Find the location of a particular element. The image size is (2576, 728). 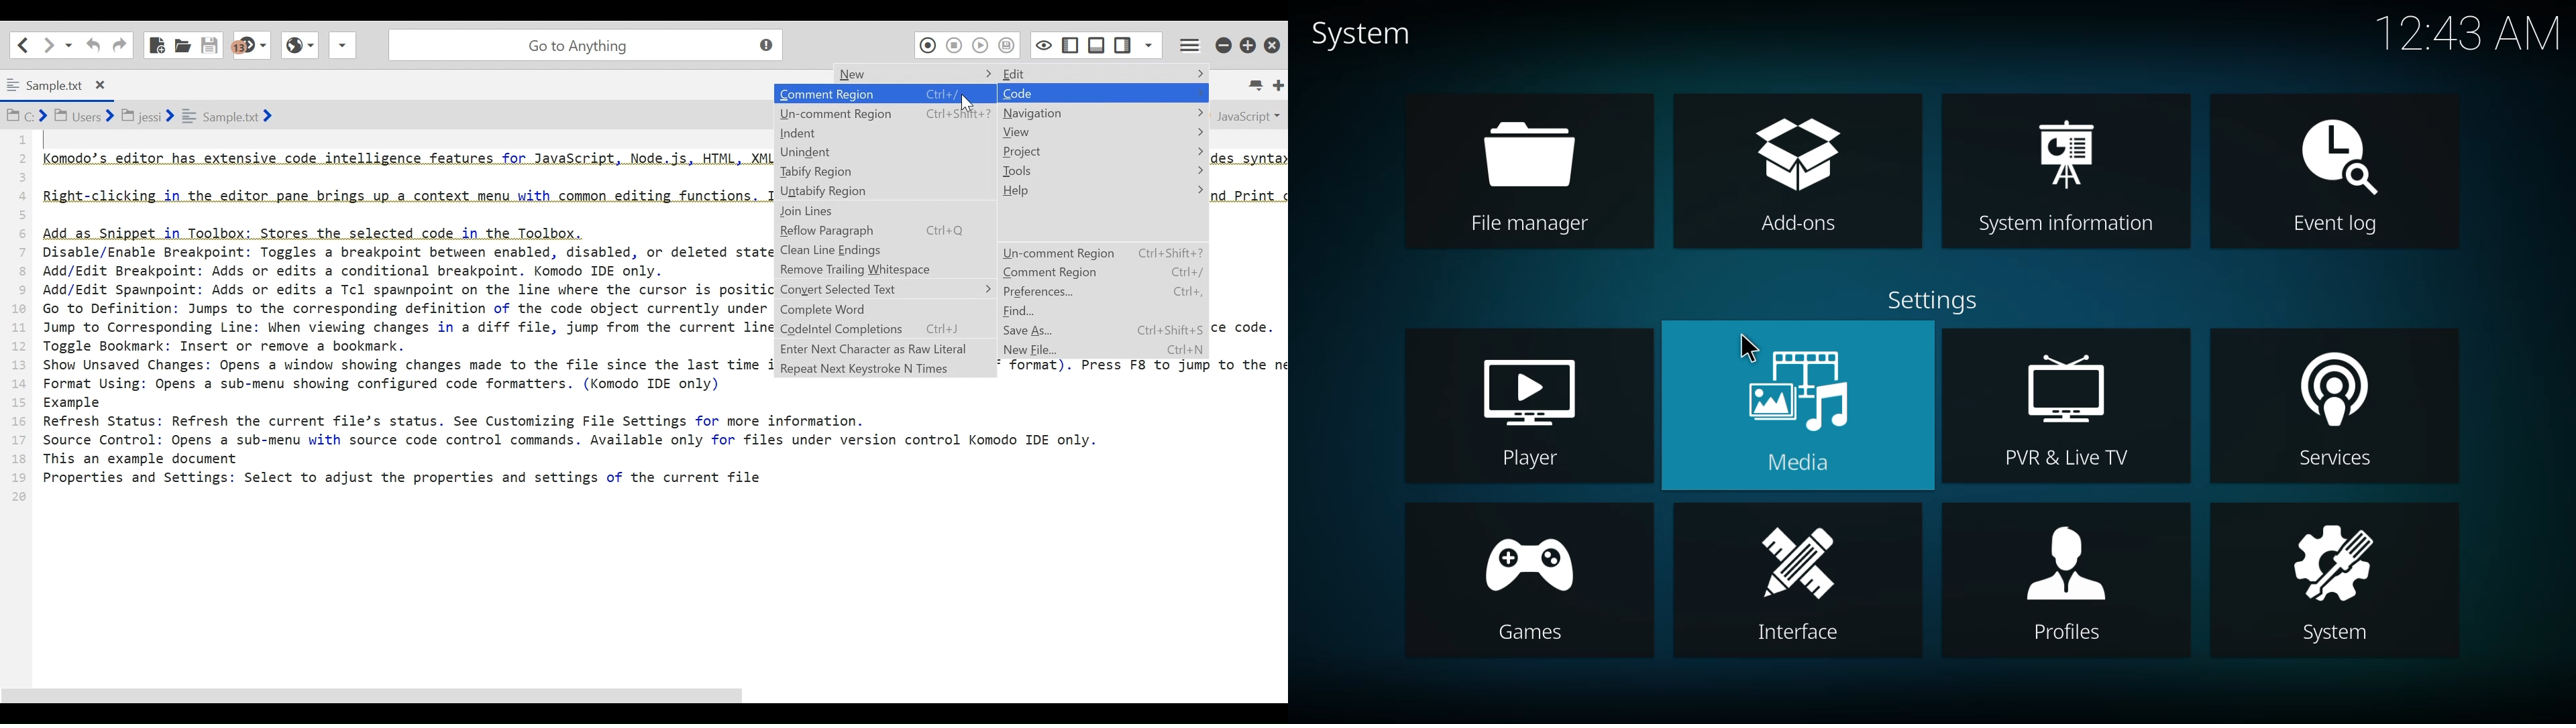

system information is located at coordinates (2071, 175).